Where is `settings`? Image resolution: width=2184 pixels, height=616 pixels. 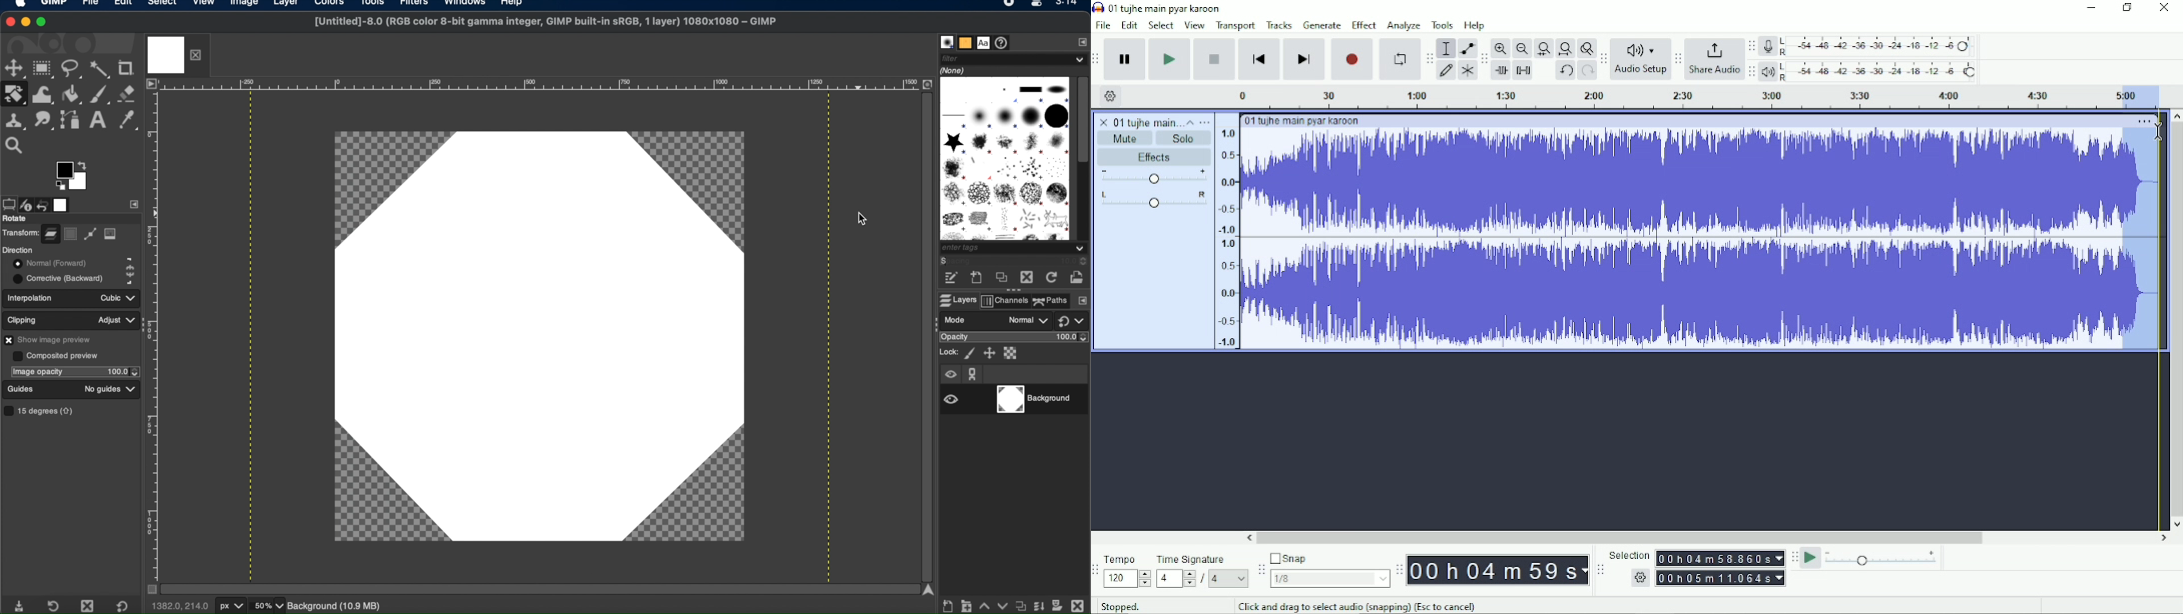 settings is located at coordinates (1640, 577).